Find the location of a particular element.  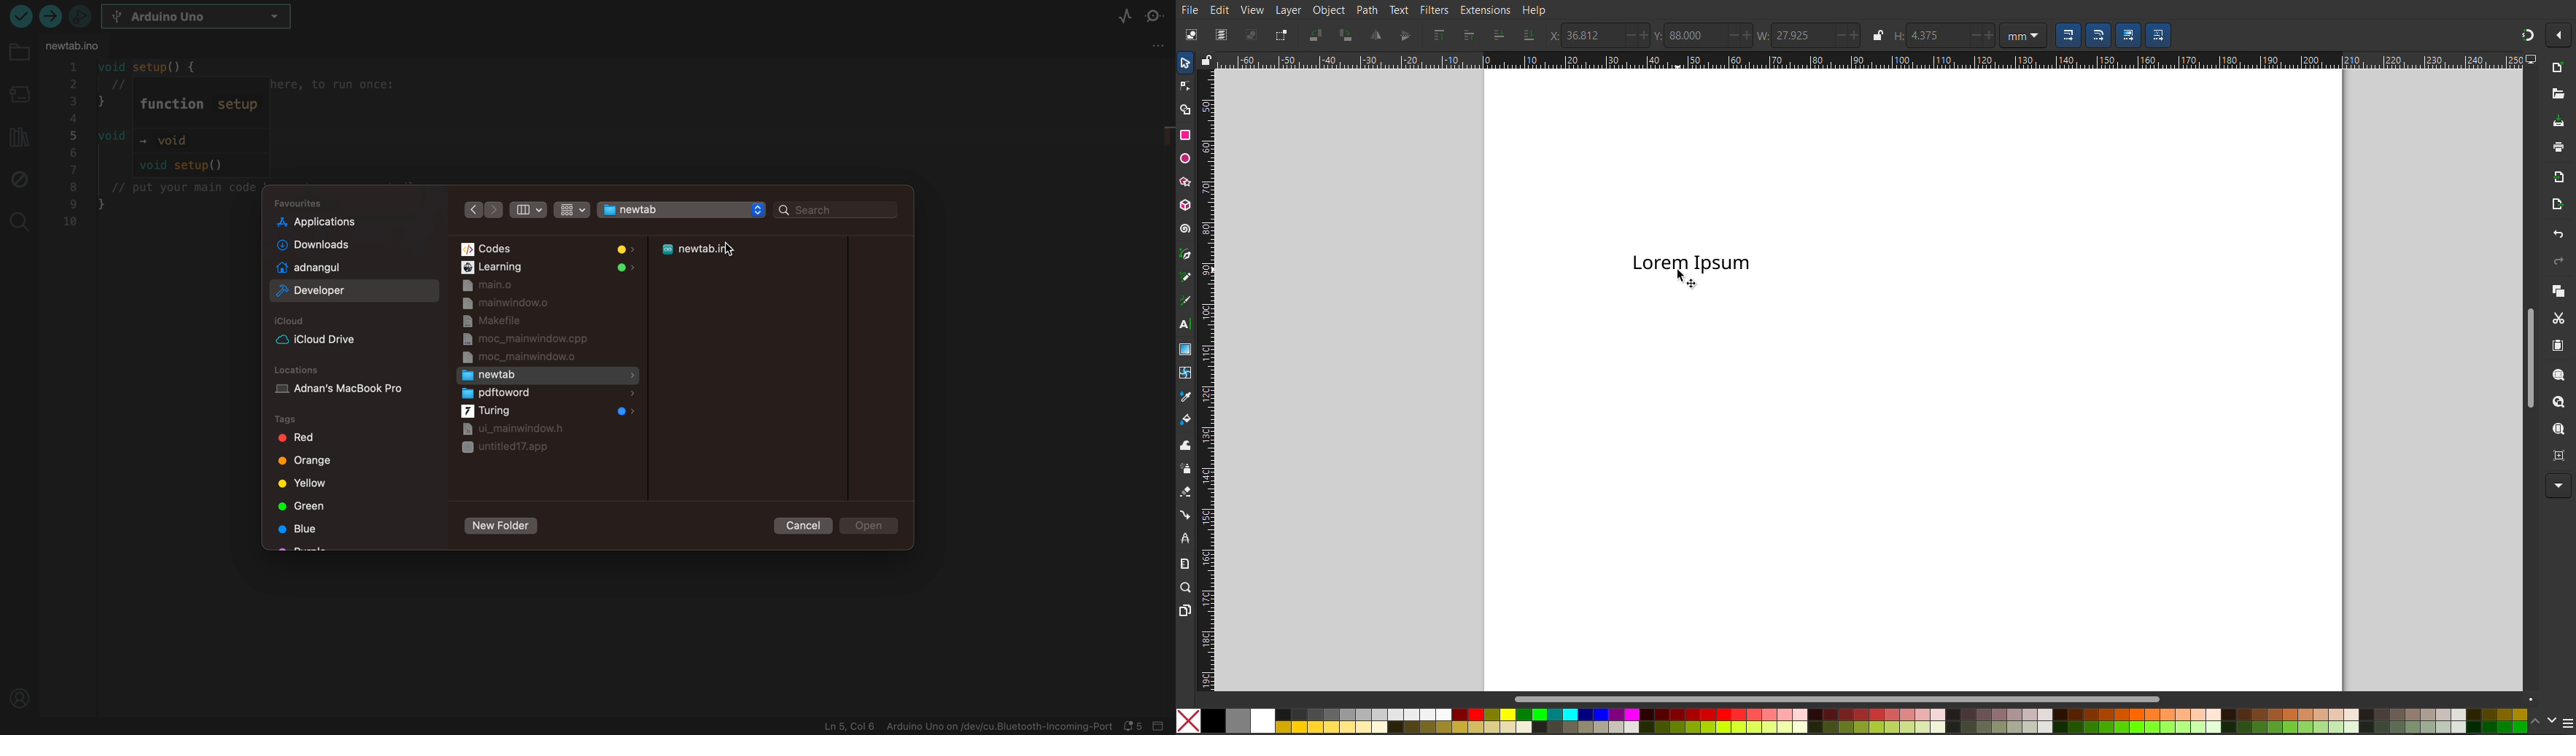

Redo is located at coordinates (2556, 261).